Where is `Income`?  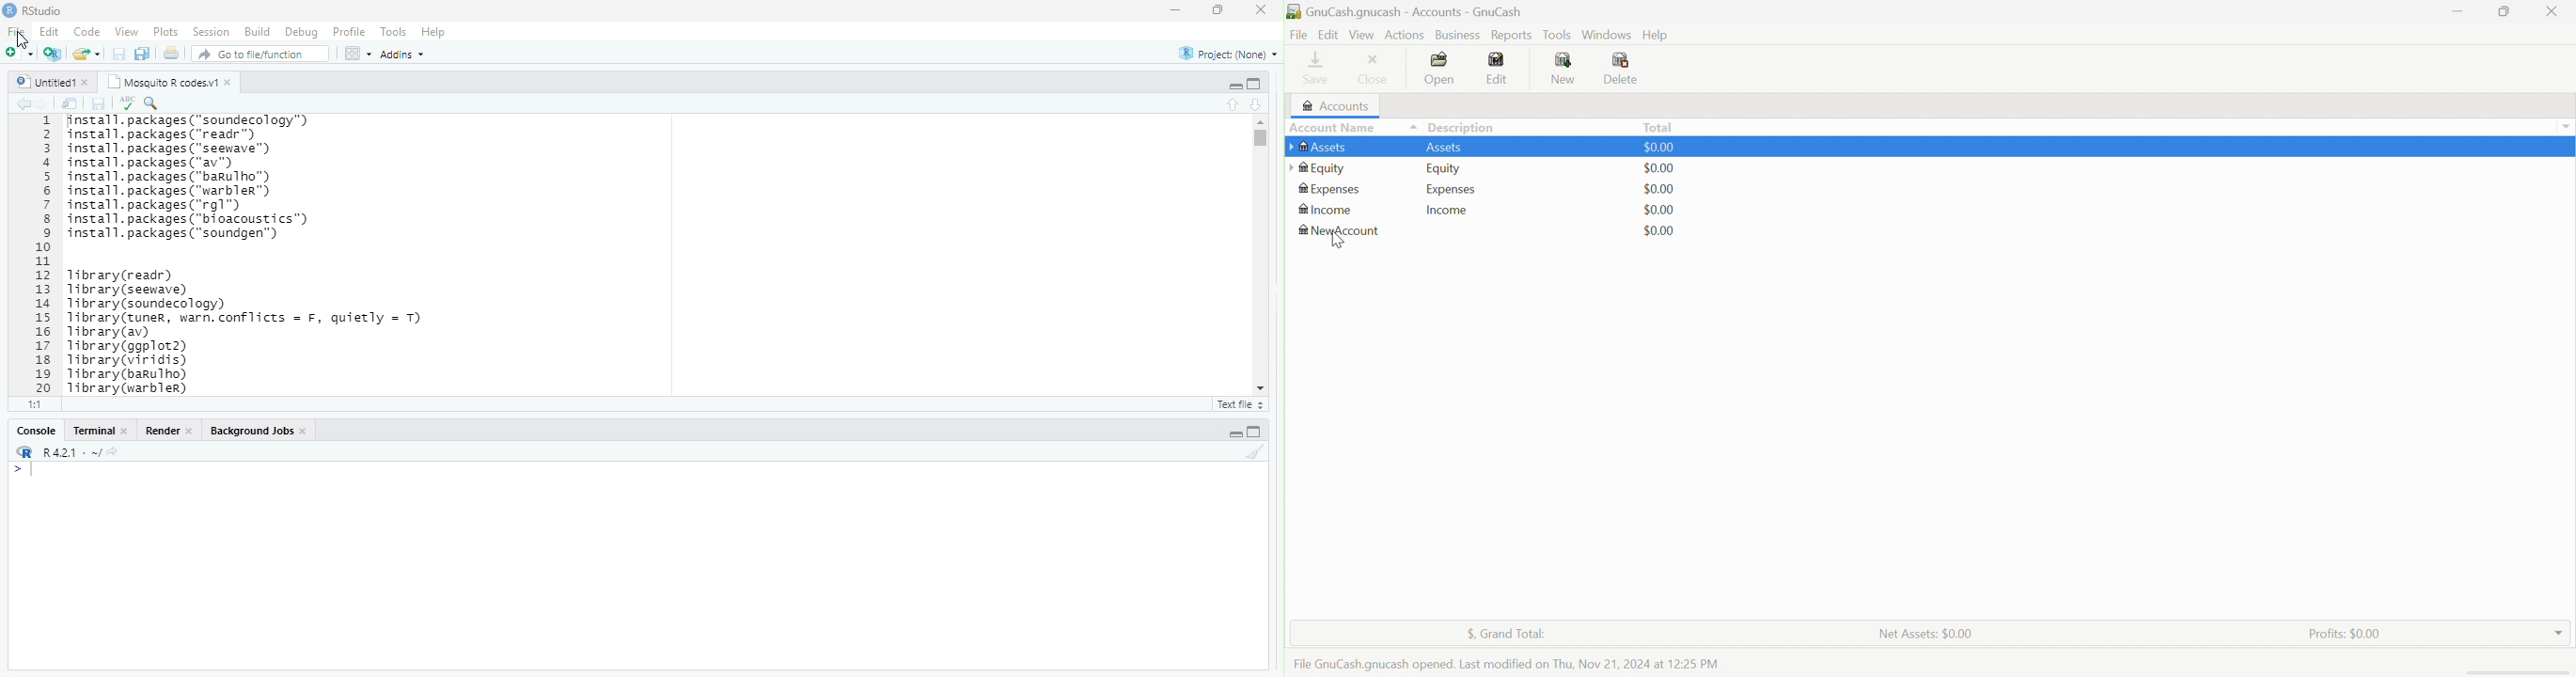 Income is located at coordinates (1448, 211).